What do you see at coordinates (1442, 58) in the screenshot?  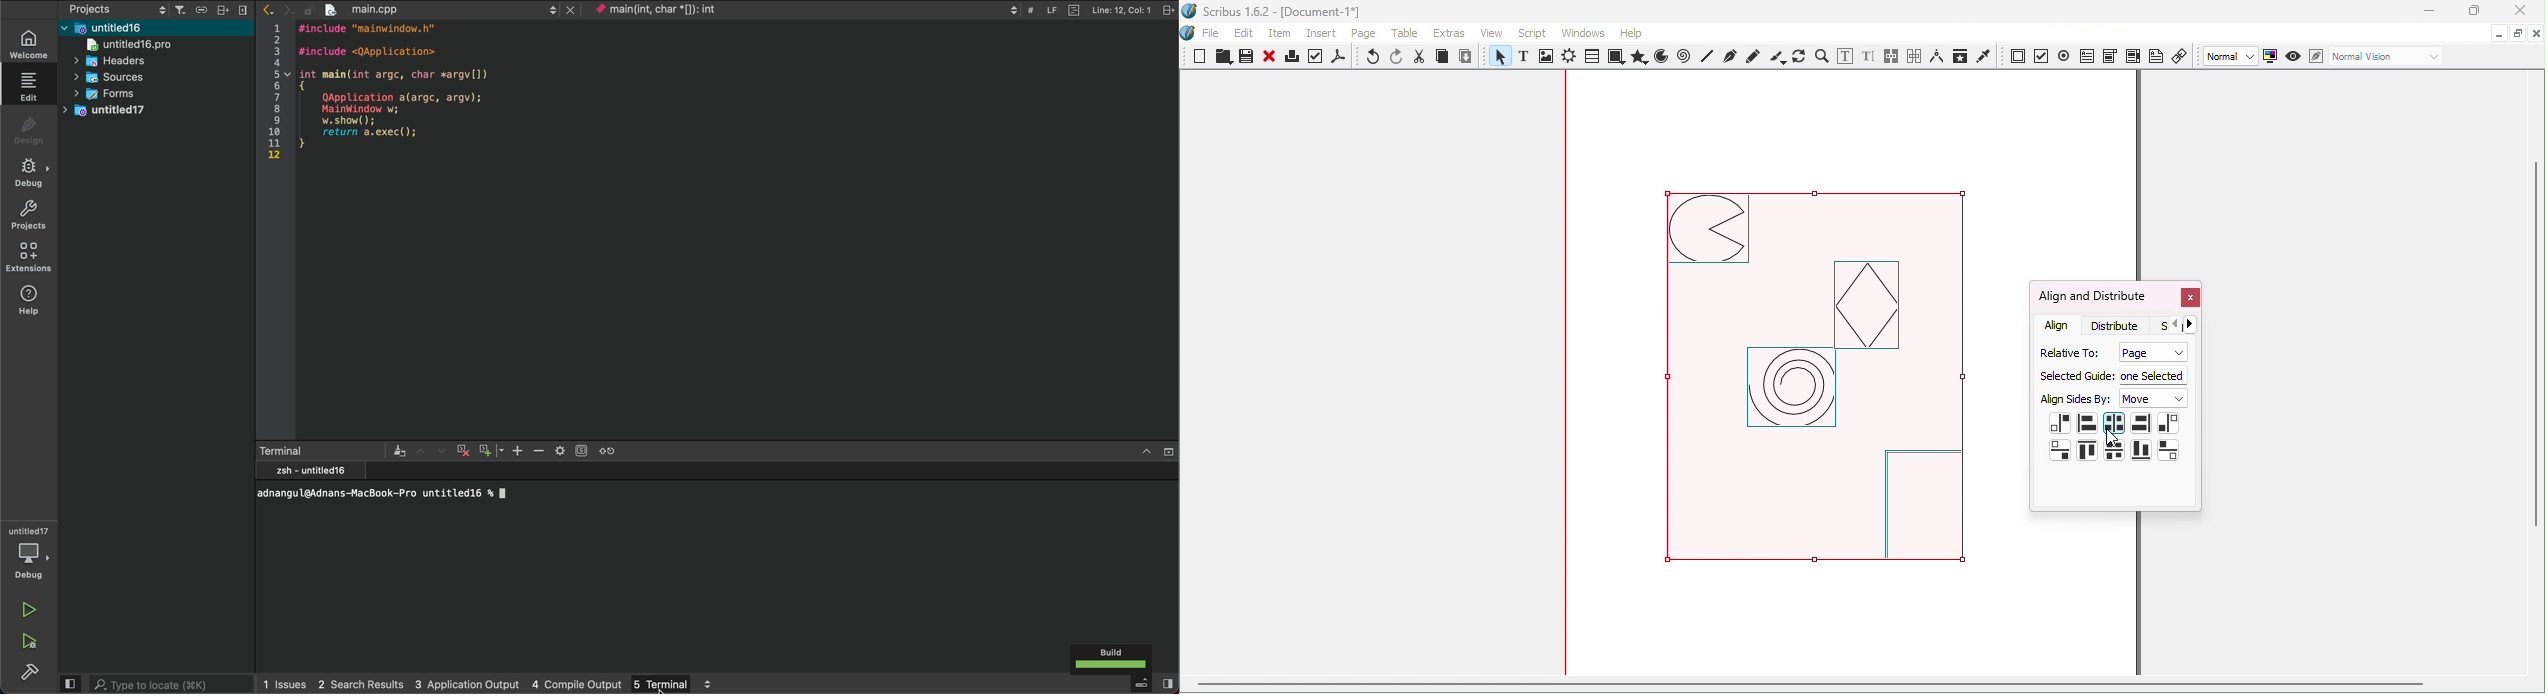 I see `Copy` at bounding box center [1442, 58].